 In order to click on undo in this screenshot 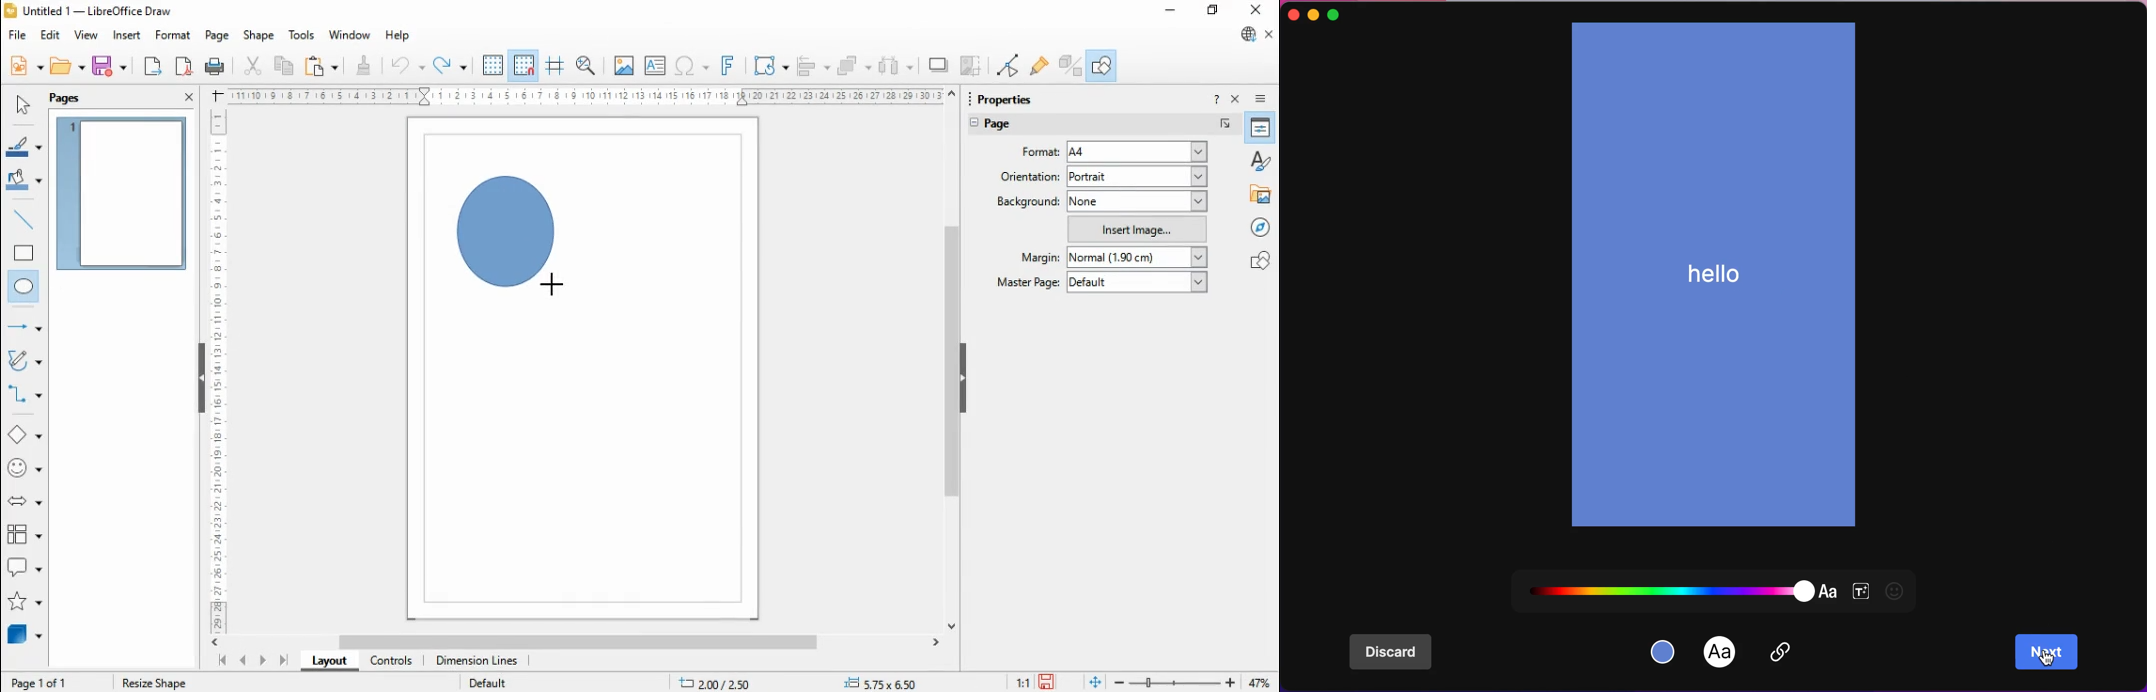, I will do `click(408, 66)`.